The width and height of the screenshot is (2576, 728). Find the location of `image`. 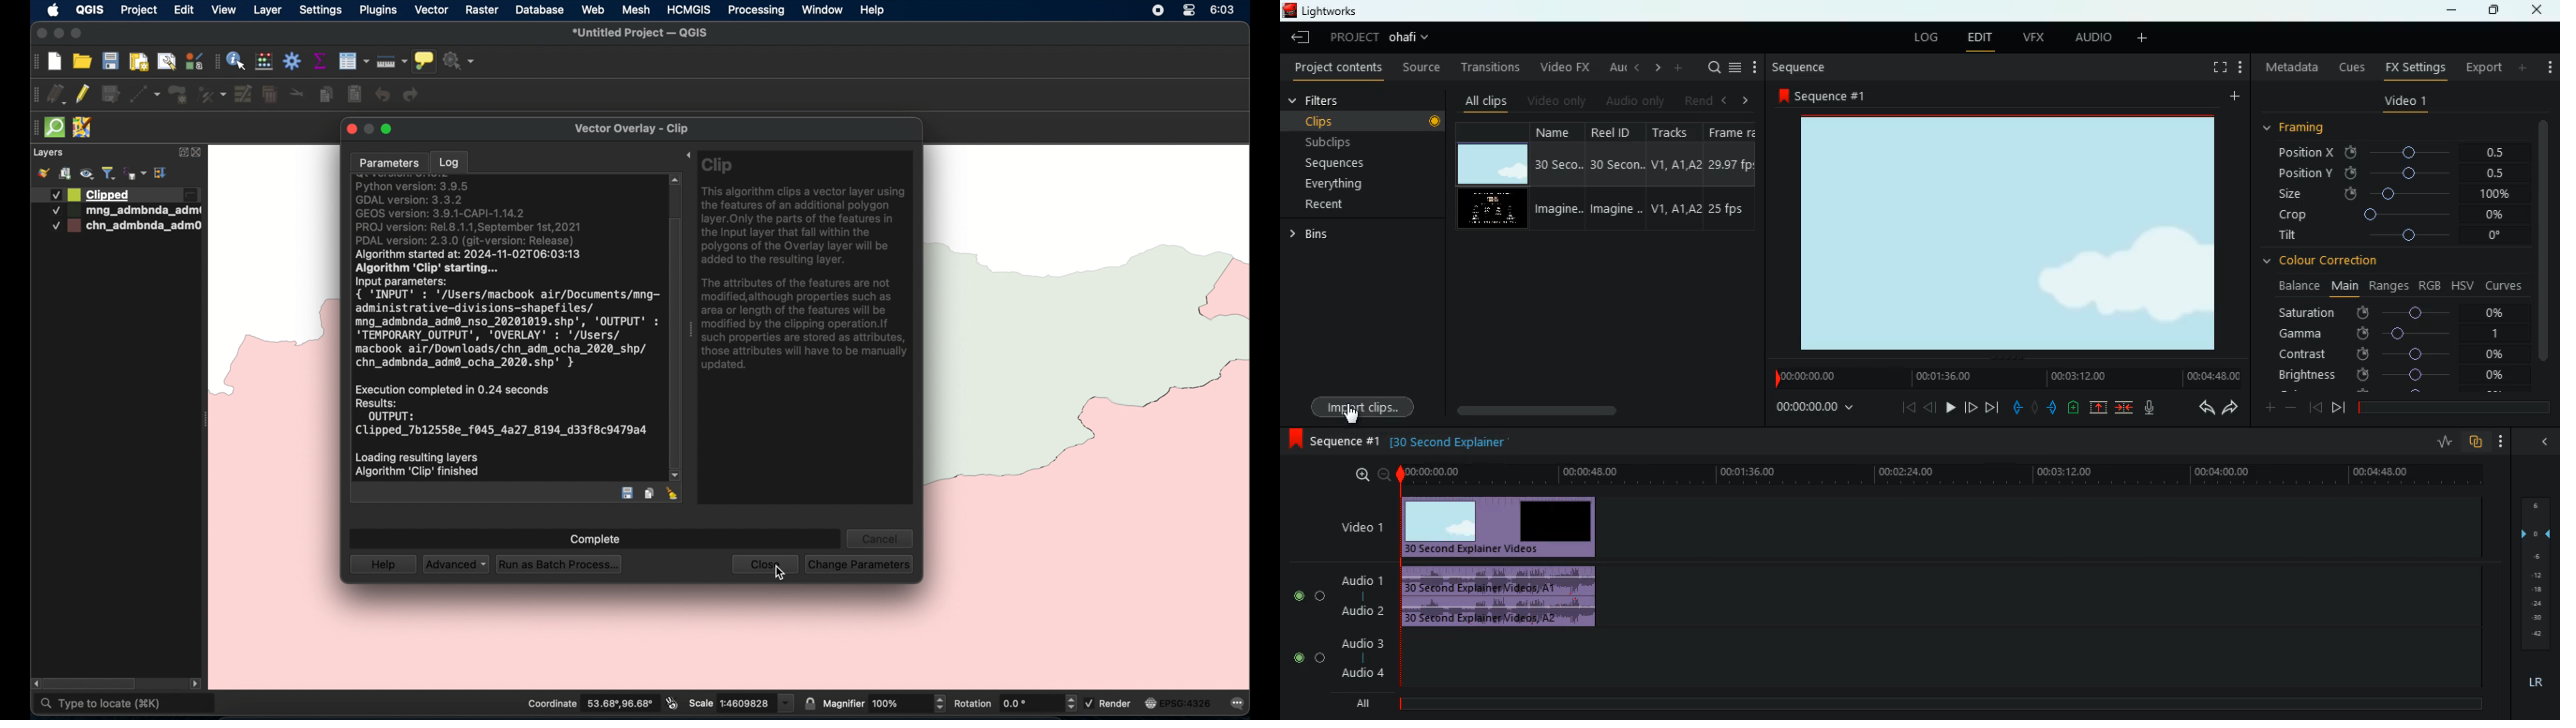

image is located at coordinates (2007, 232).